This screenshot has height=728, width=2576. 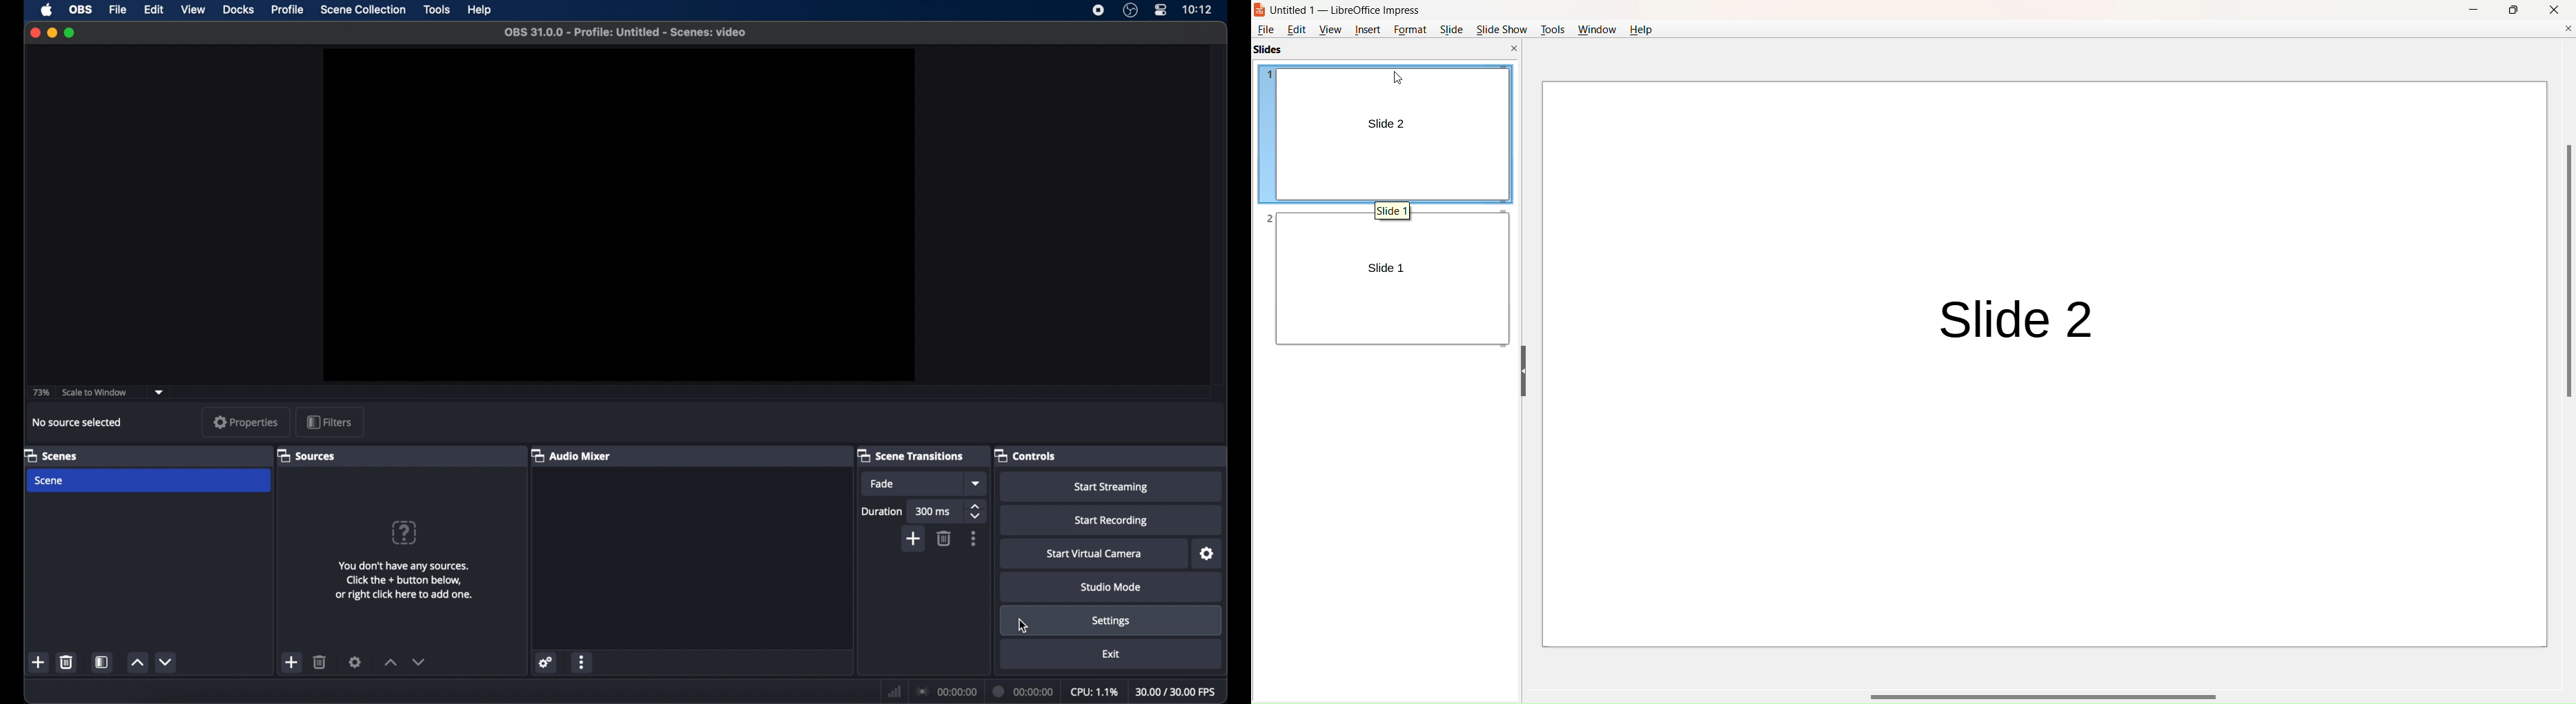 I want to click on cursor, so click(x=1397, y=79).